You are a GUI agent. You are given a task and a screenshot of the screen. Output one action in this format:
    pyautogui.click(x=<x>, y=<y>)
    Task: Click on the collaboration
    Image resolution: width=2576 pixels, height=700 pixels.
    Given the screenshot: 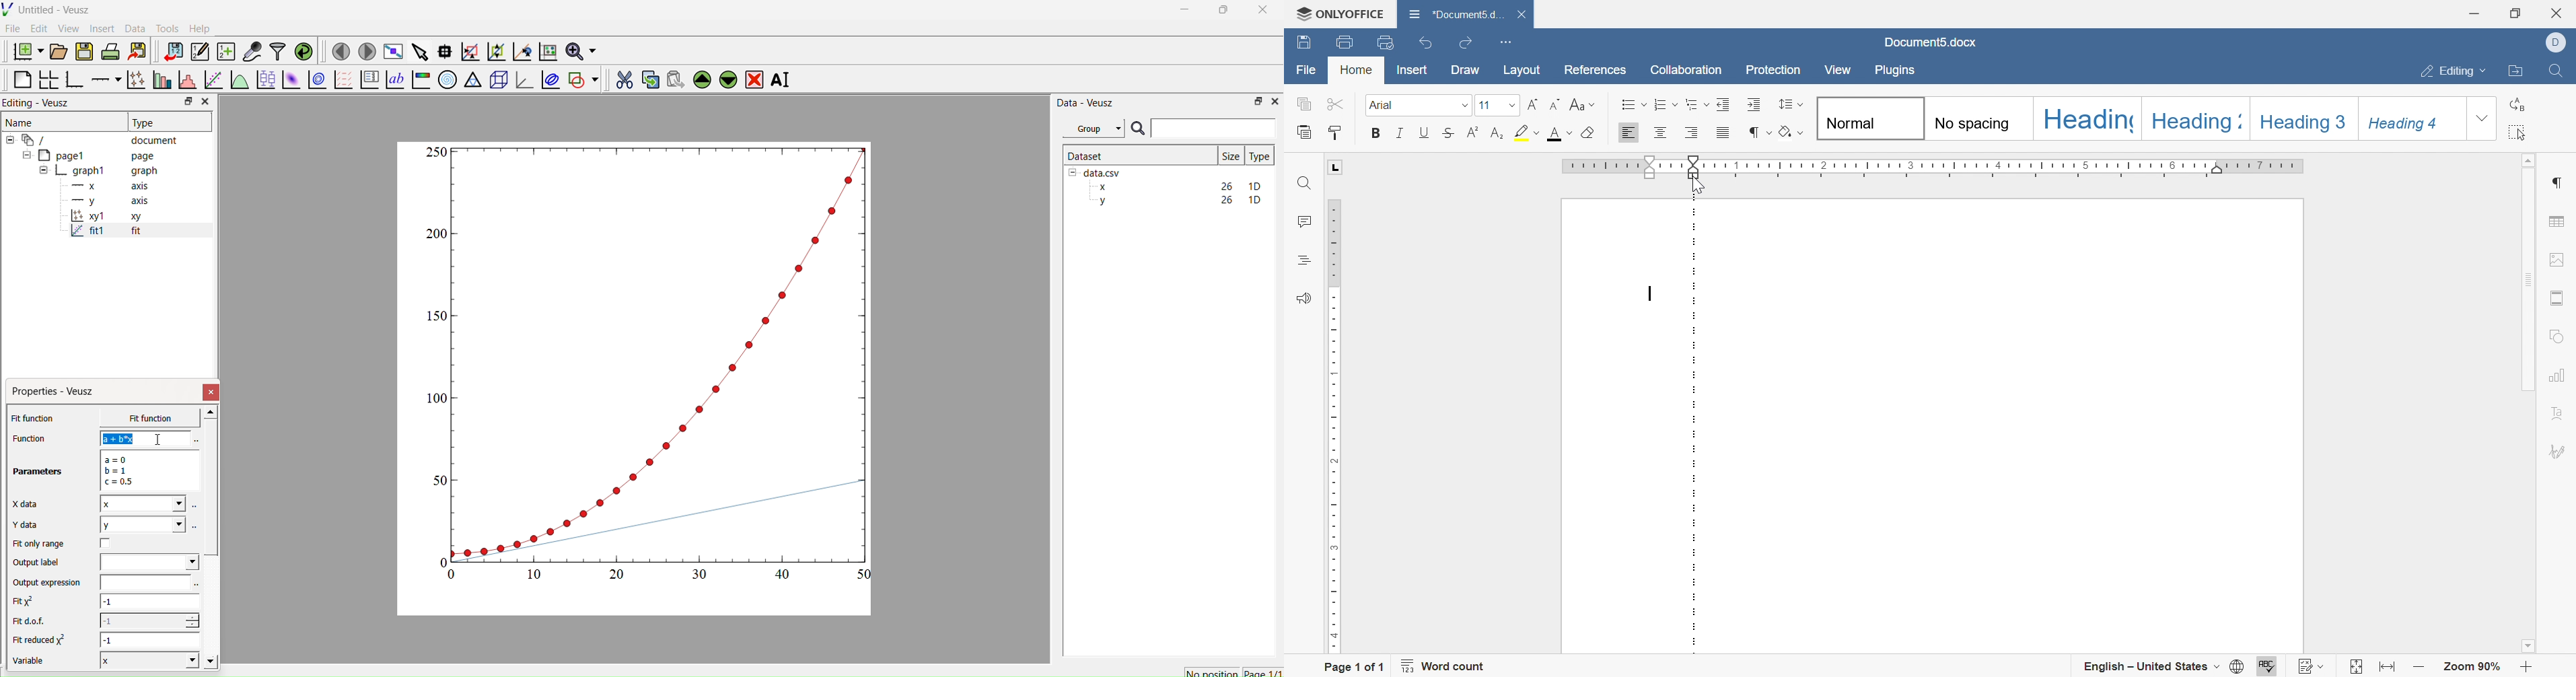 What is the action you would take?
    pyautogui.click(x=1686, y=69)
    